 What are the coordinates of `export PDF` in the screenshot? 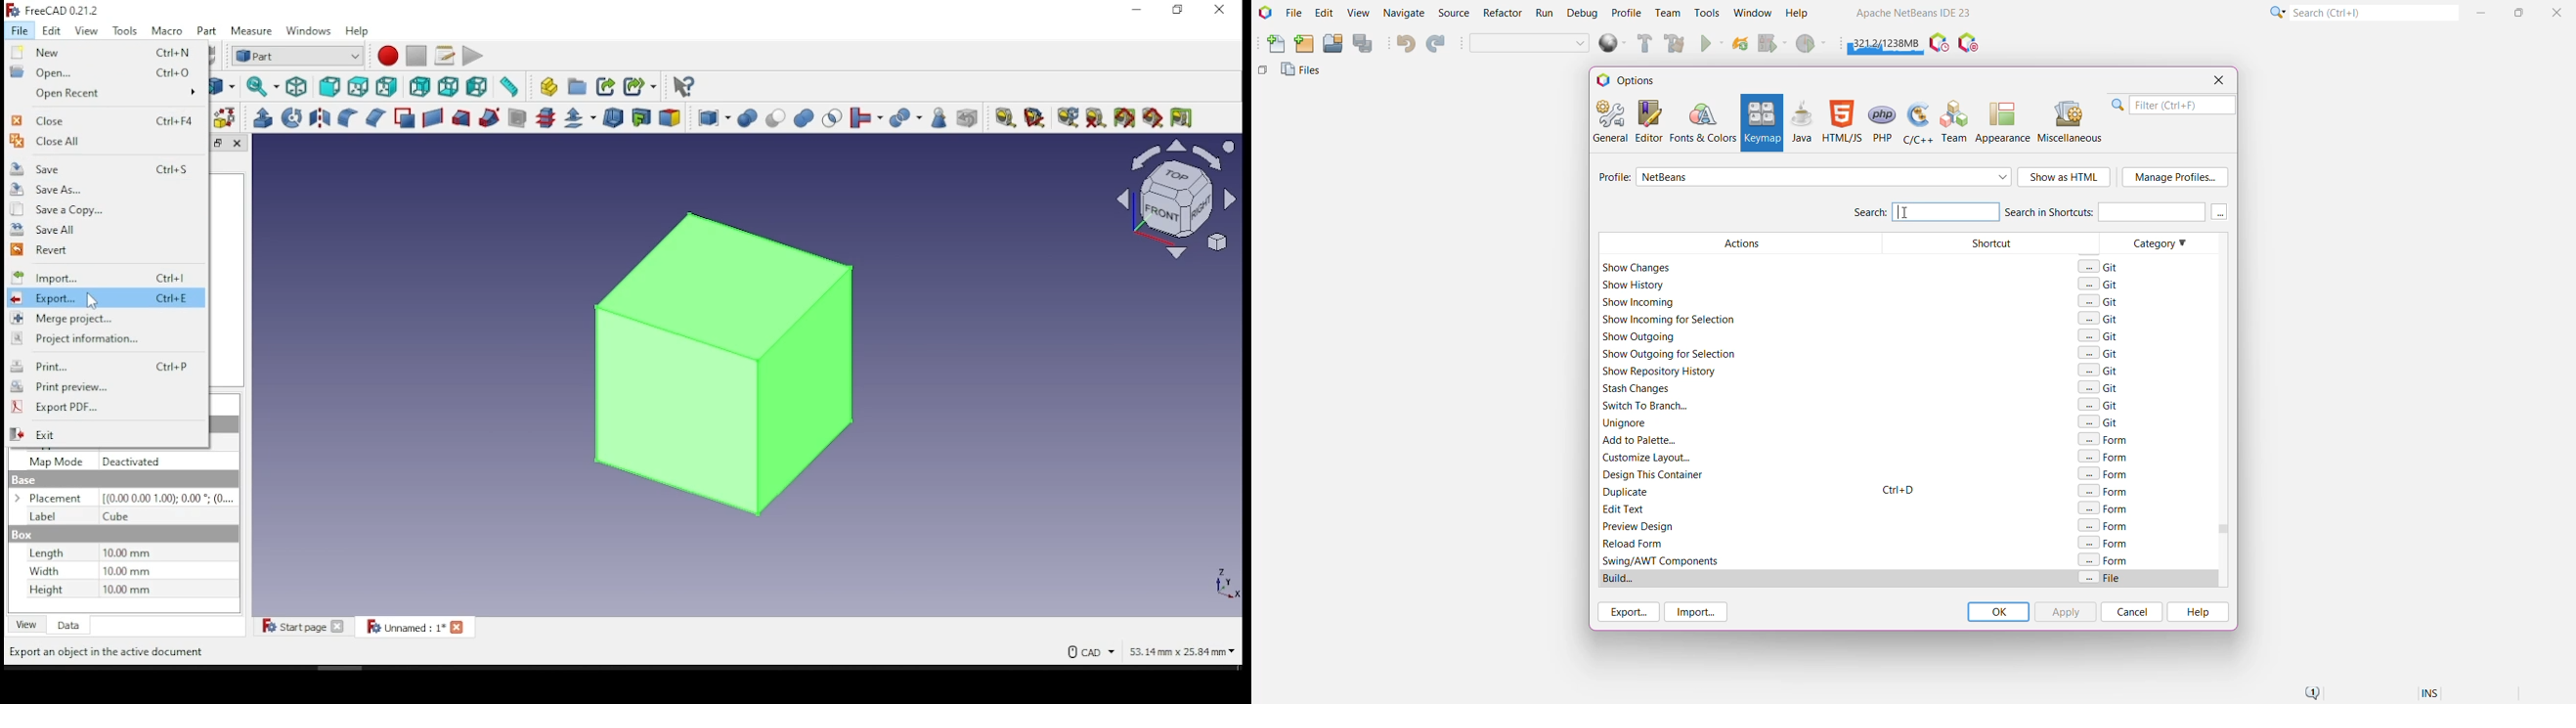 It's located at (102, 410).